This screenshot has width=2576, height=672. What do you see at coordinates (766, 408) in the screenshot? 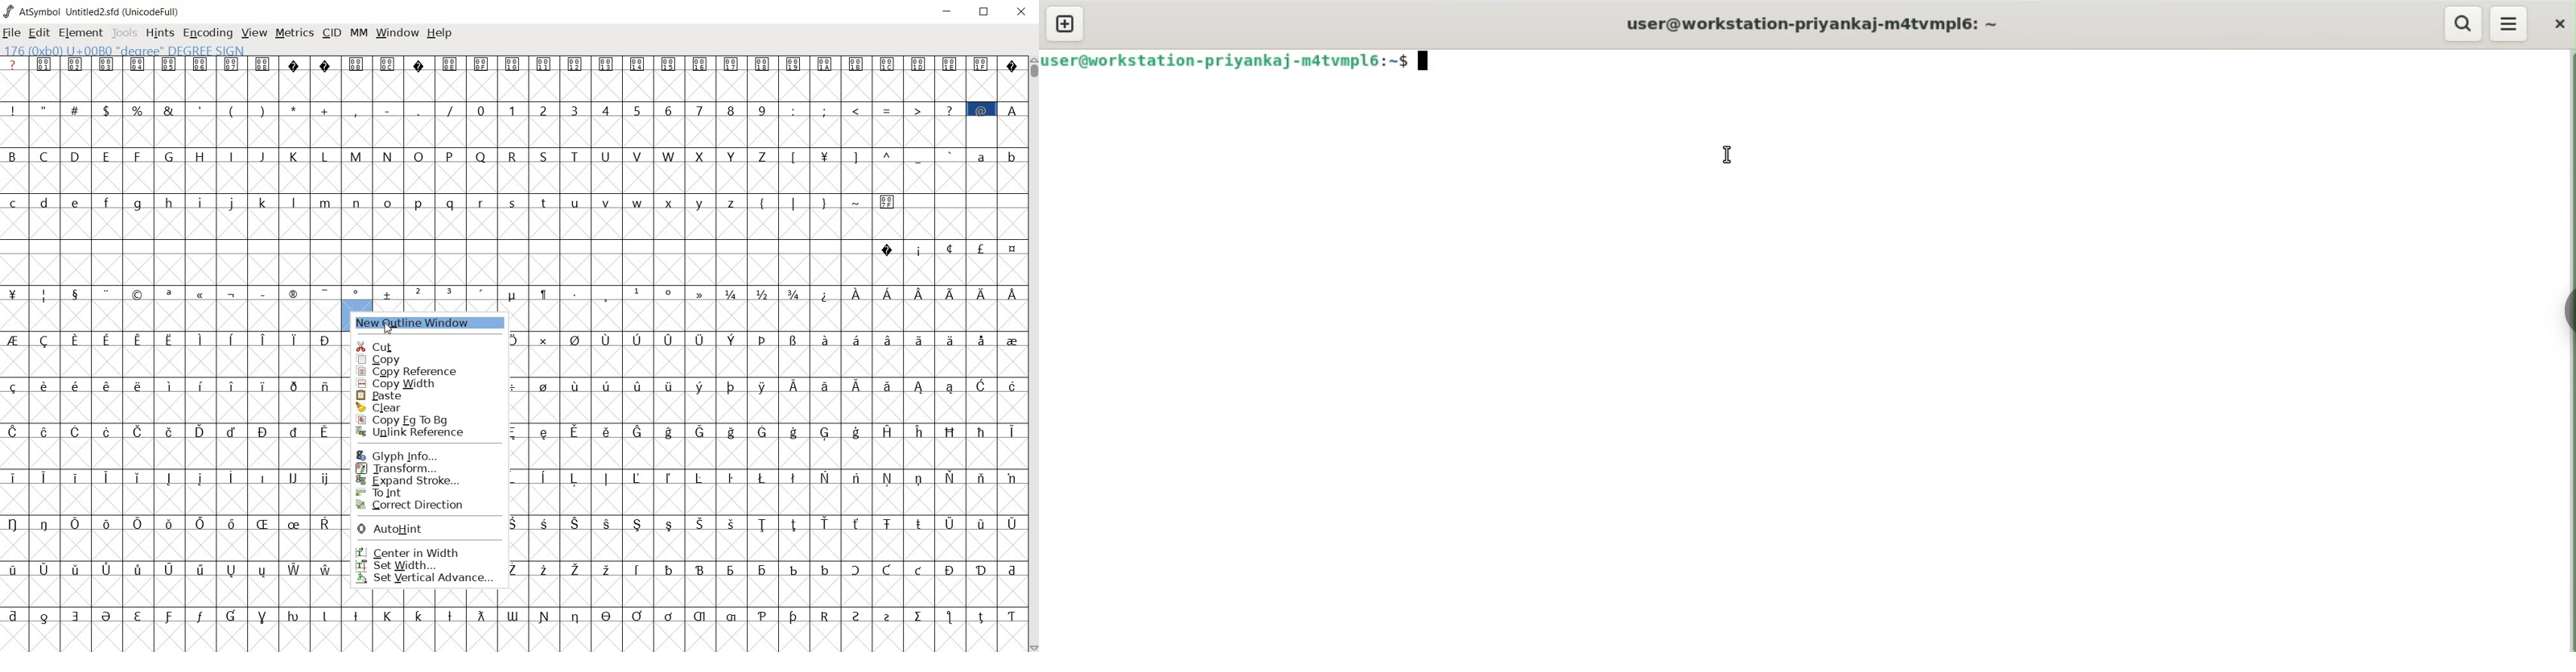
I see `empty glyph slots` at bounding box center [766, 408].